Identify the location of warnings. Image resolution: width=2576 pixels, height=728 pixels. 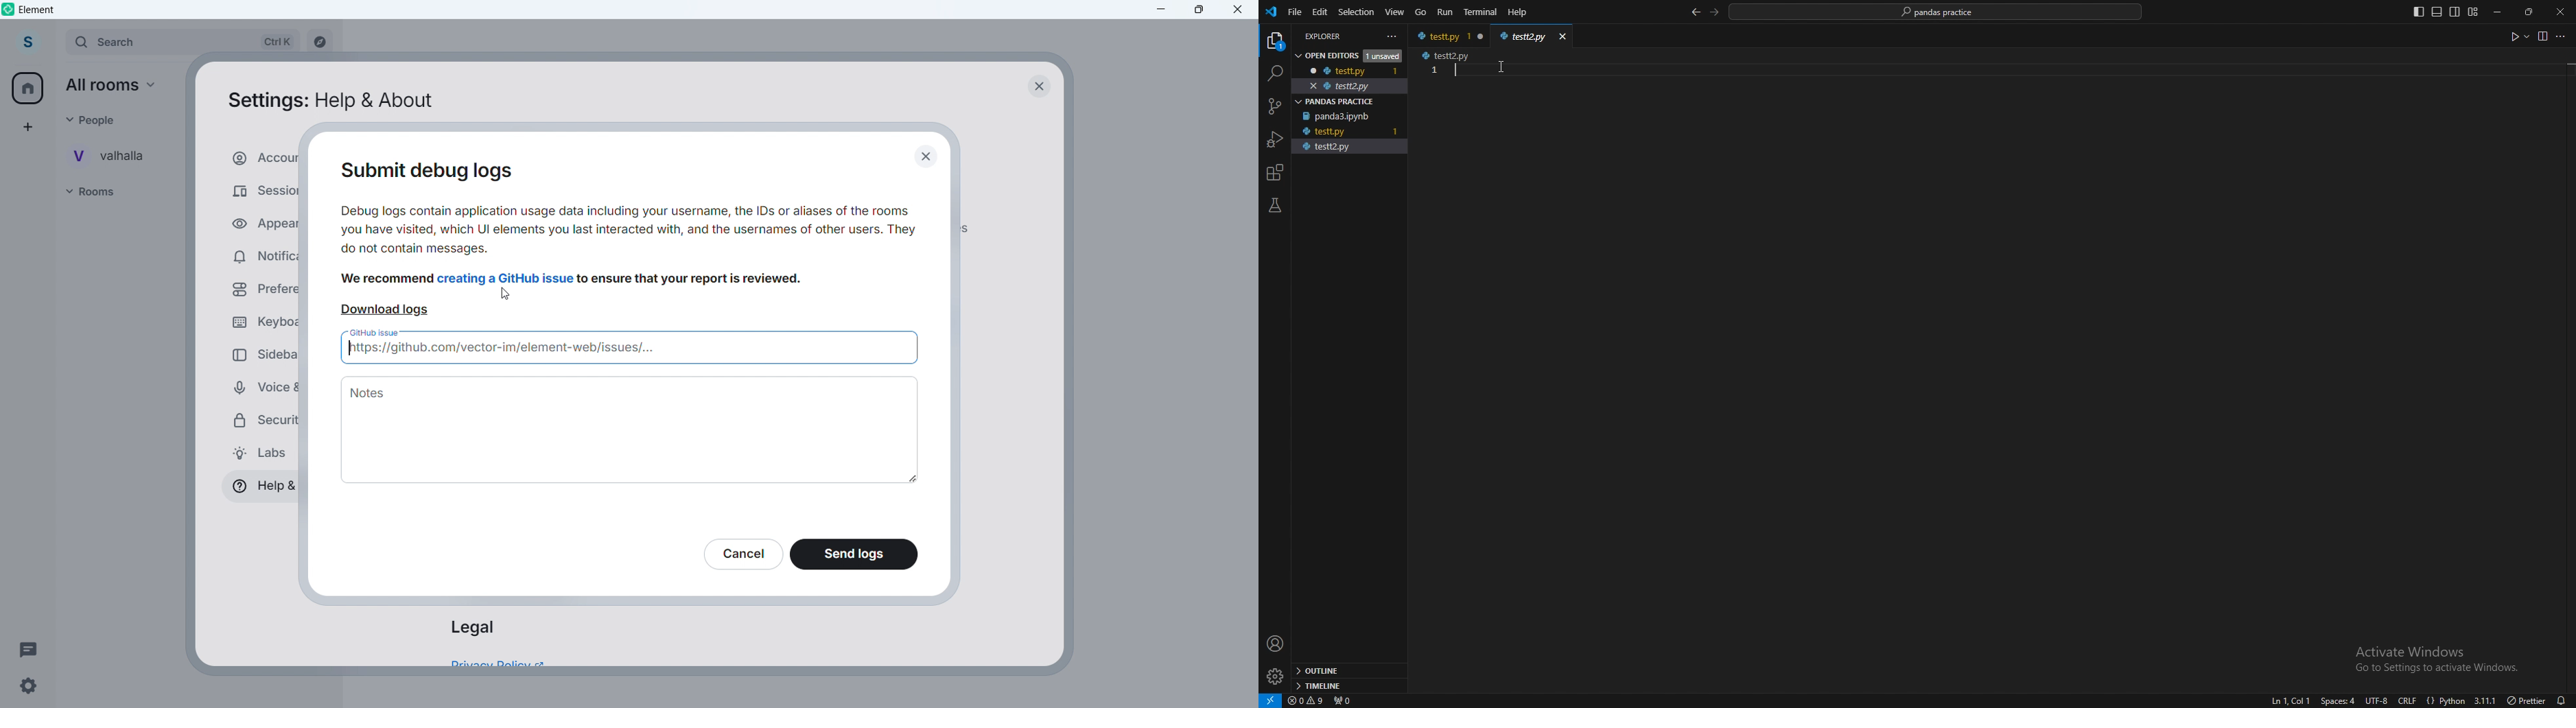
(1307, 700).